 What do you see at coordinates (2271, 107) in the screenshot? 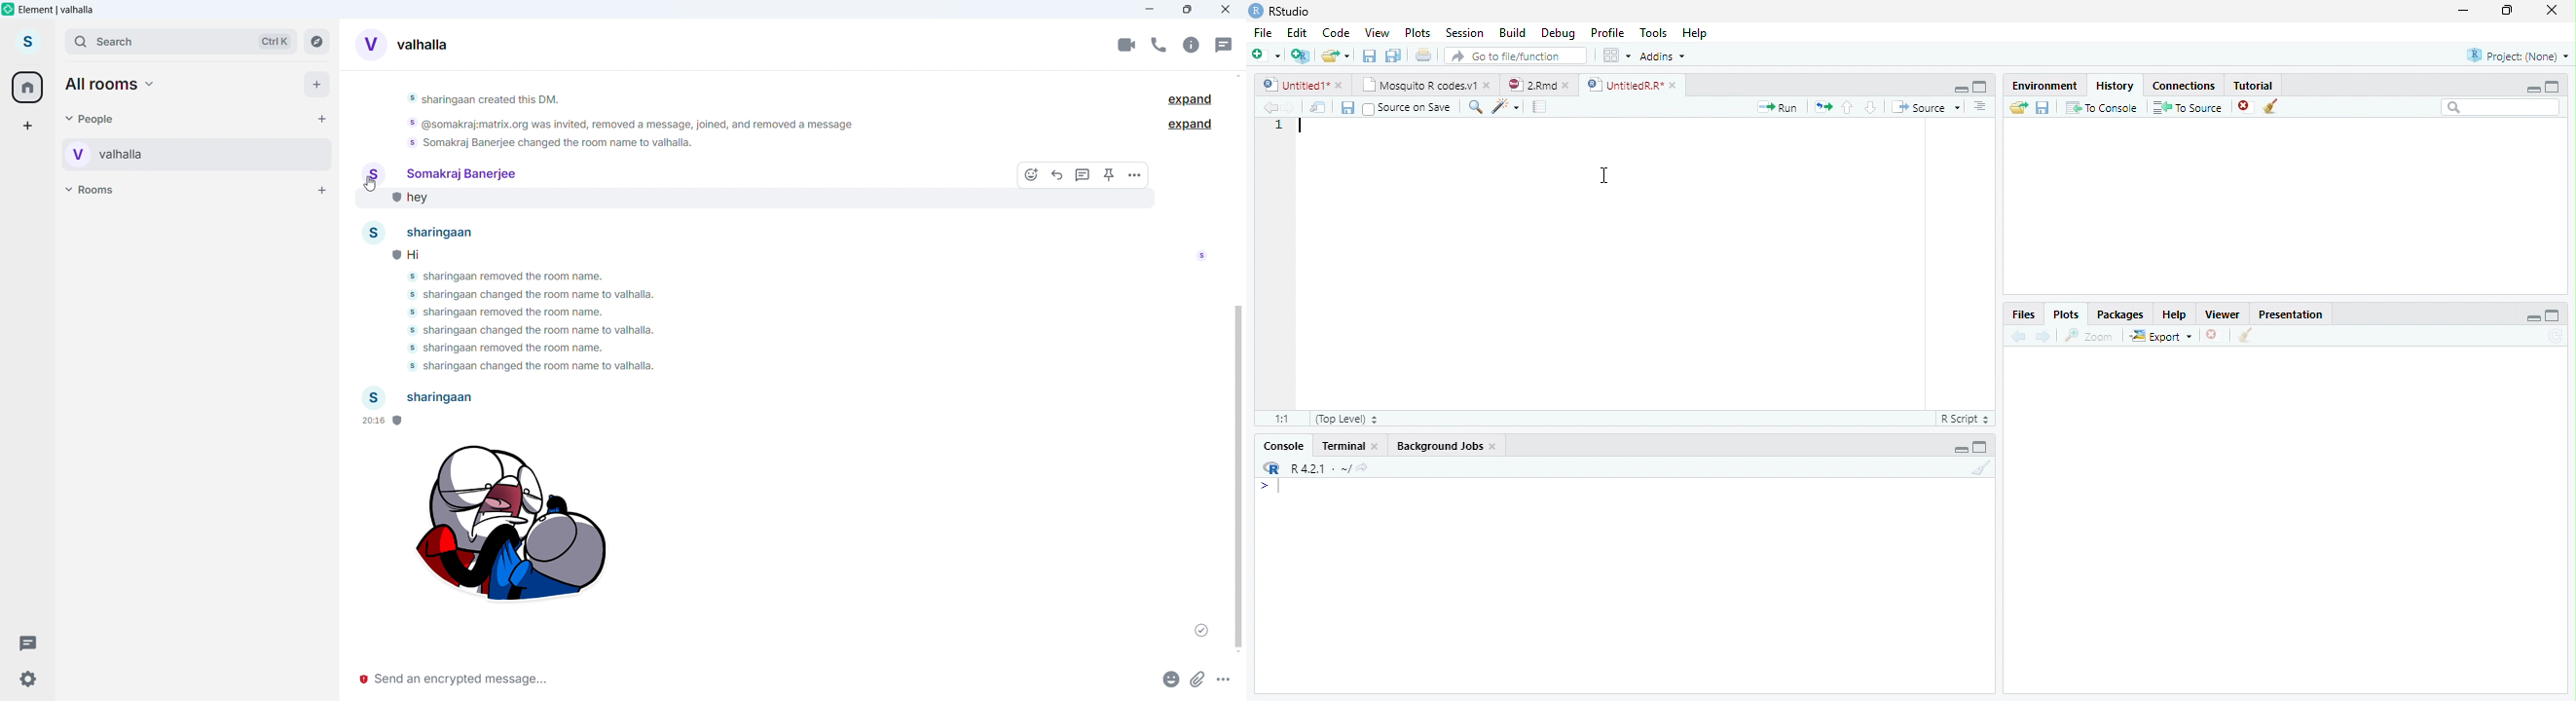
I see `clear` at bounding box center [2271, 107].